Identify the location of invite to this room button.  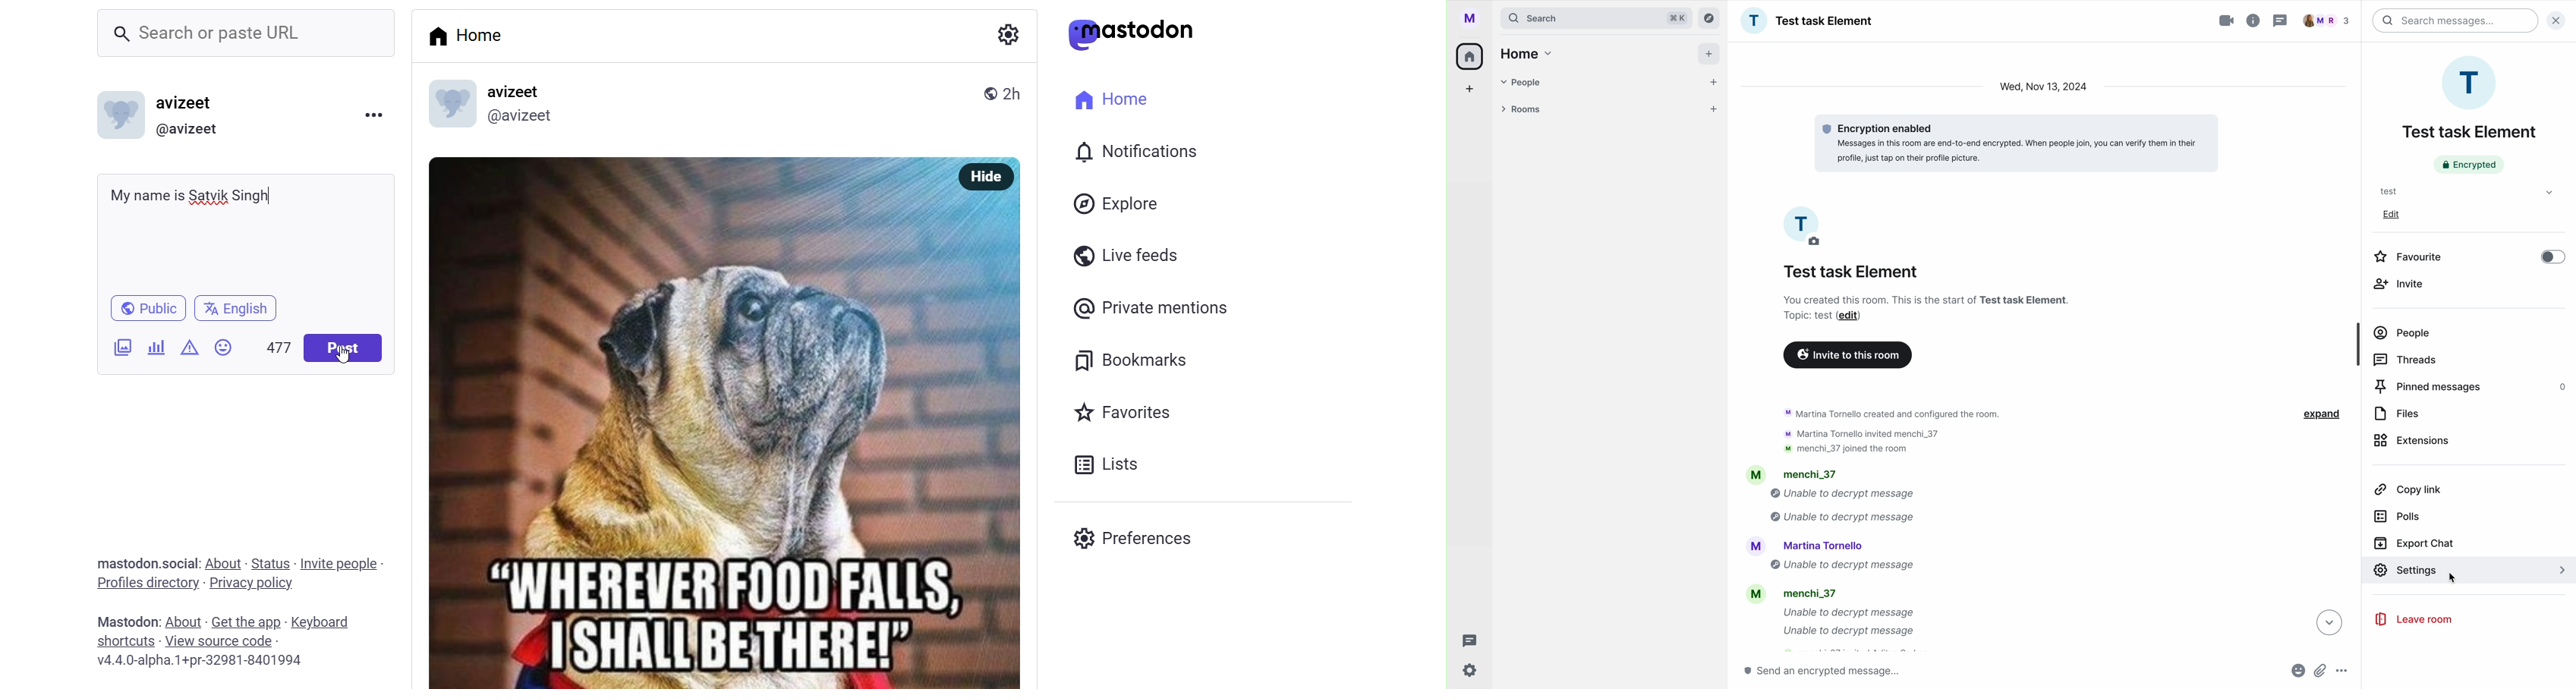
(1848, 354).